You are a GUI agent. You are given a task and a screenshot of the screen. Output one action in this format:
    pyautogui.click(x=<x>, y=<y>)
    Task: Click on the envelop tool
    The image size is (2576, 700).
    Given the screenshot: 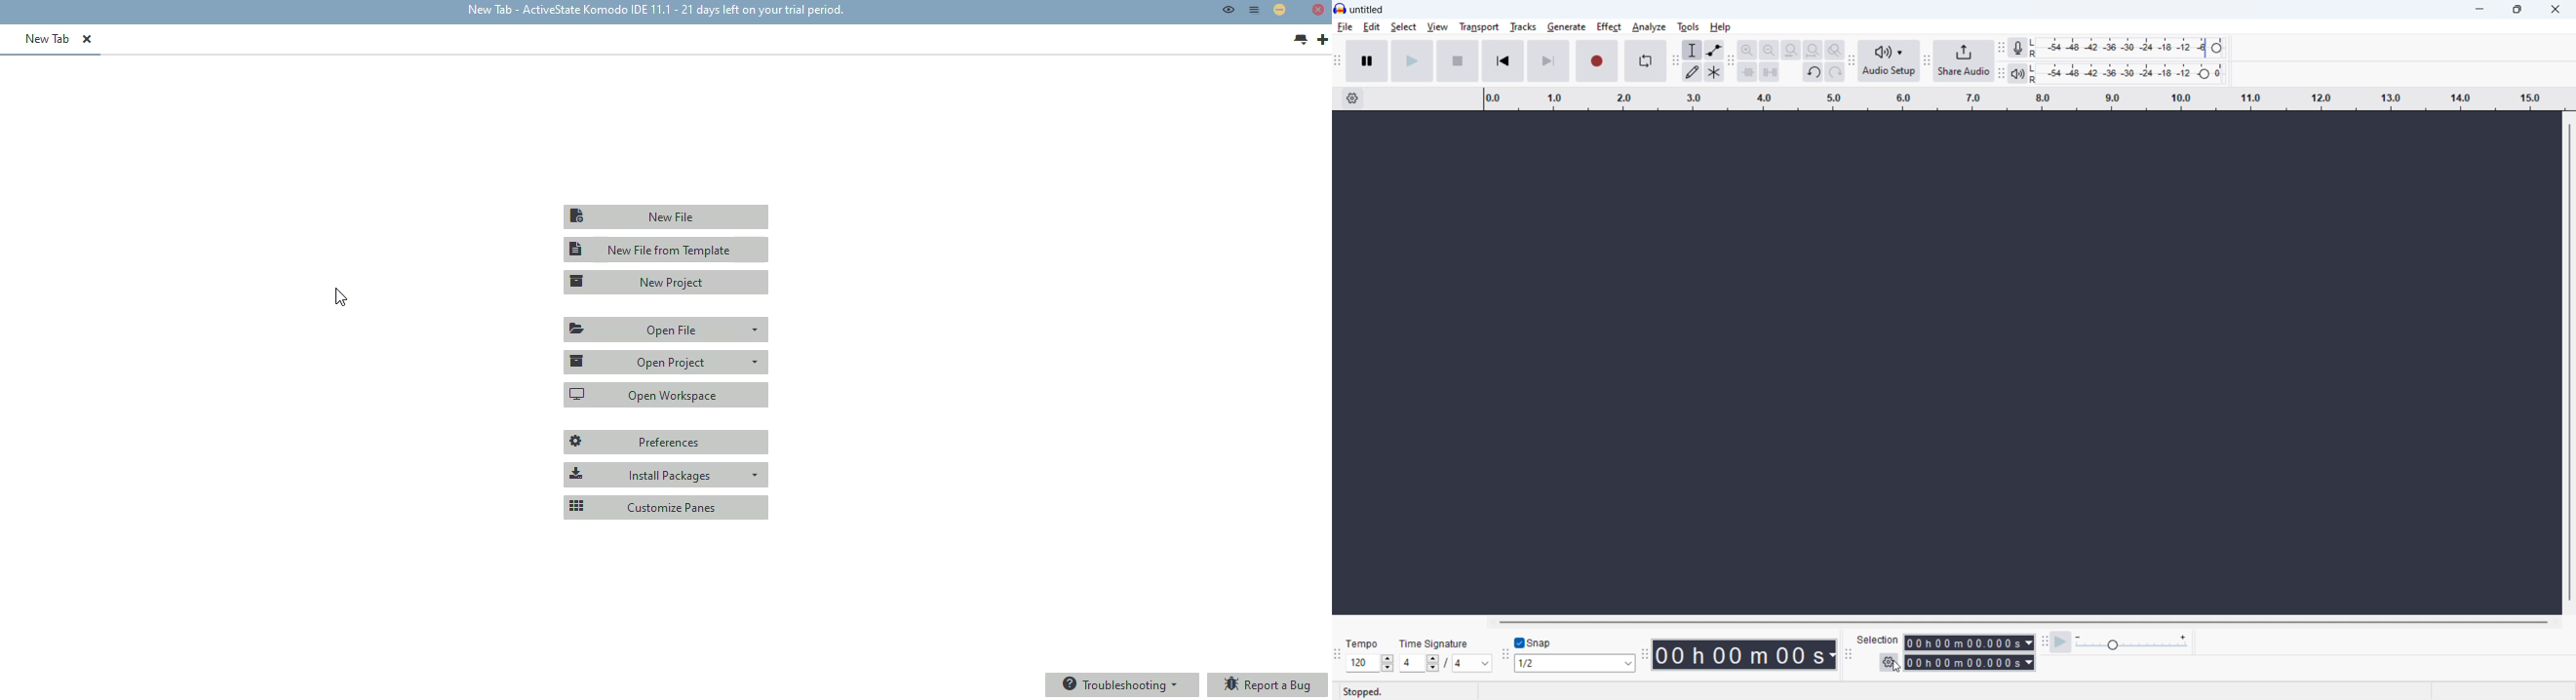 What is the action you would take?
    pyautogui.click(x=1716, y=49)
    